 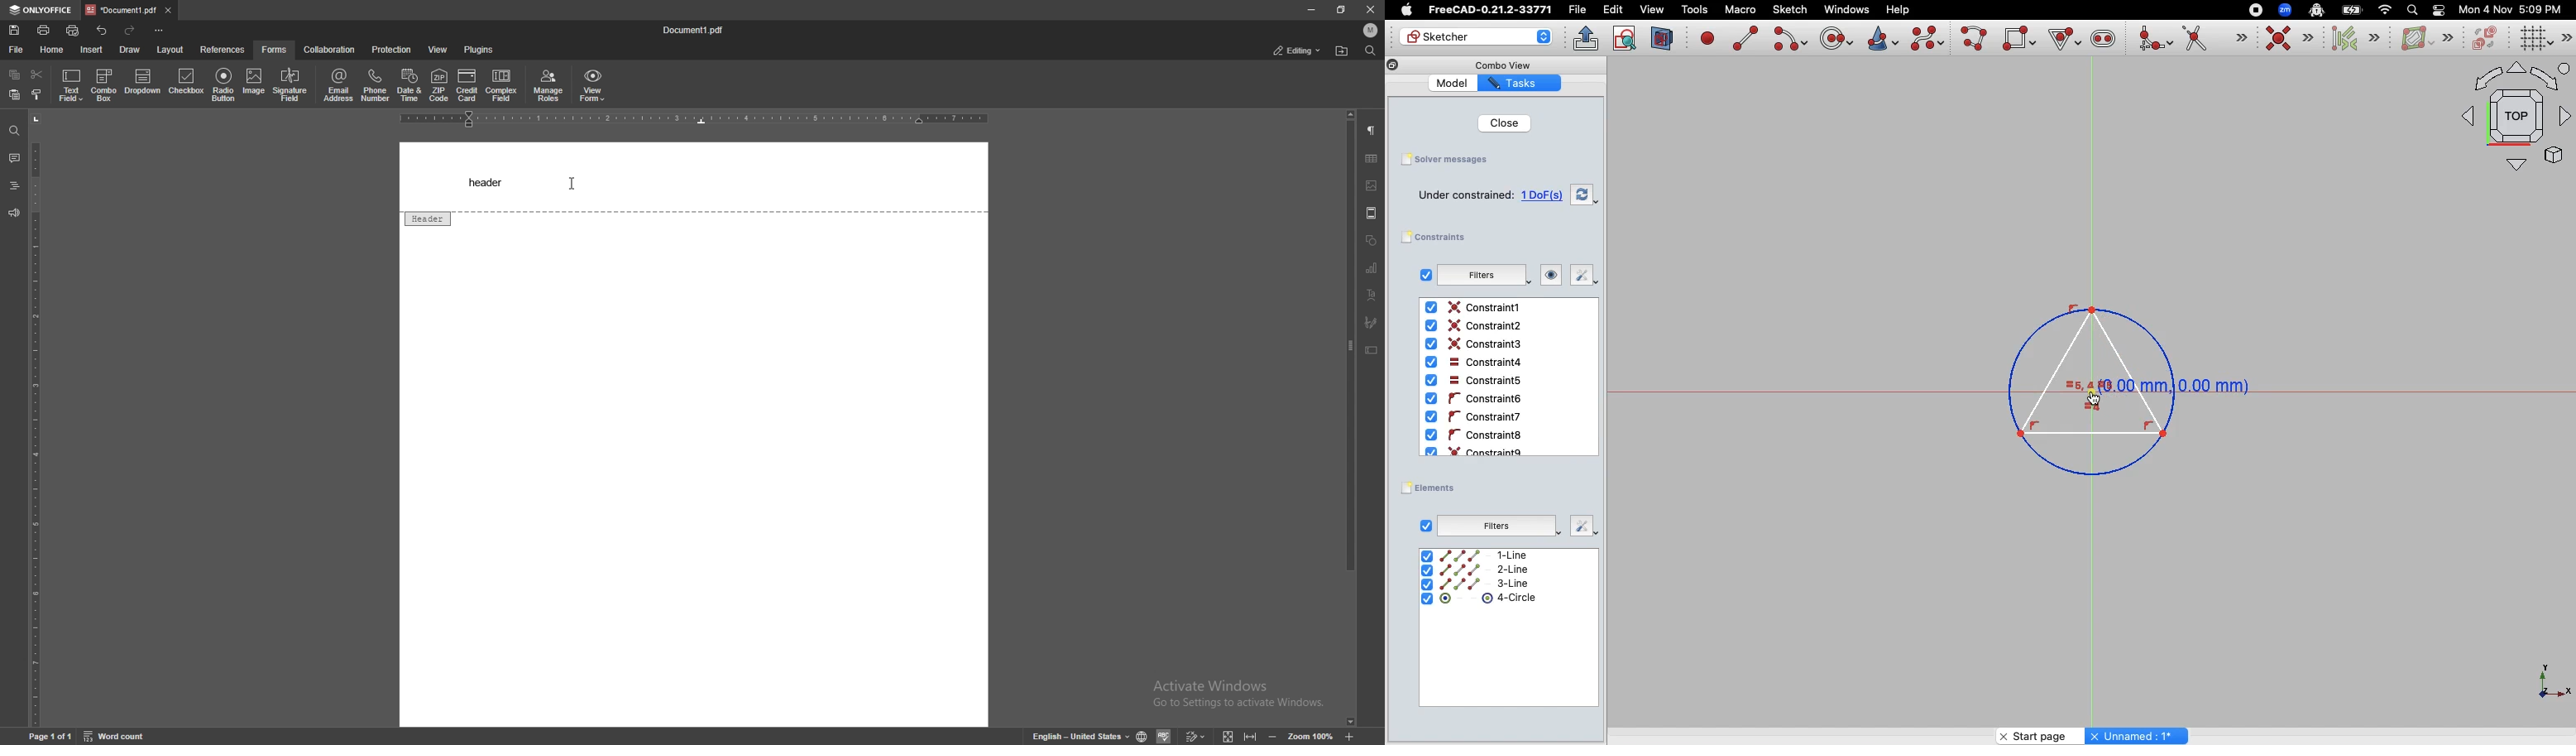 What do you see at coordinates (1881, 37) in the screenshot?
I see `Create conic` at bounding box center [1881, 37].